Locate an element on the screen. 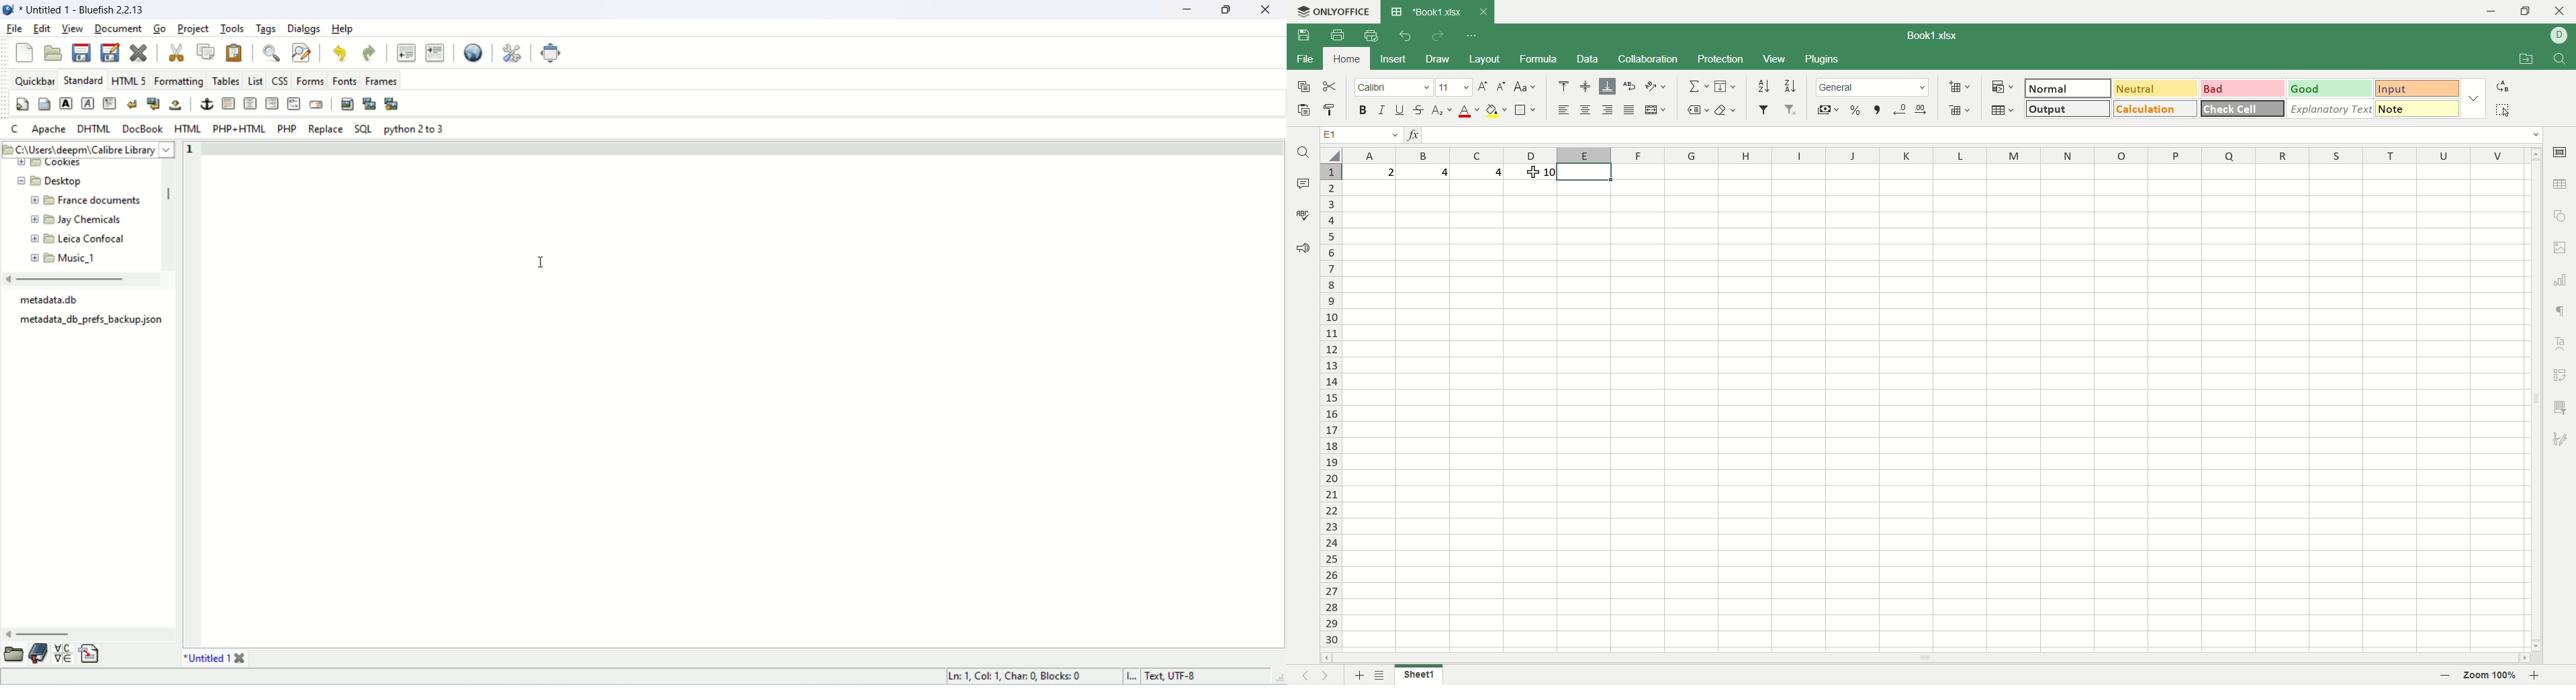  document is located at coordinates (119, 28).